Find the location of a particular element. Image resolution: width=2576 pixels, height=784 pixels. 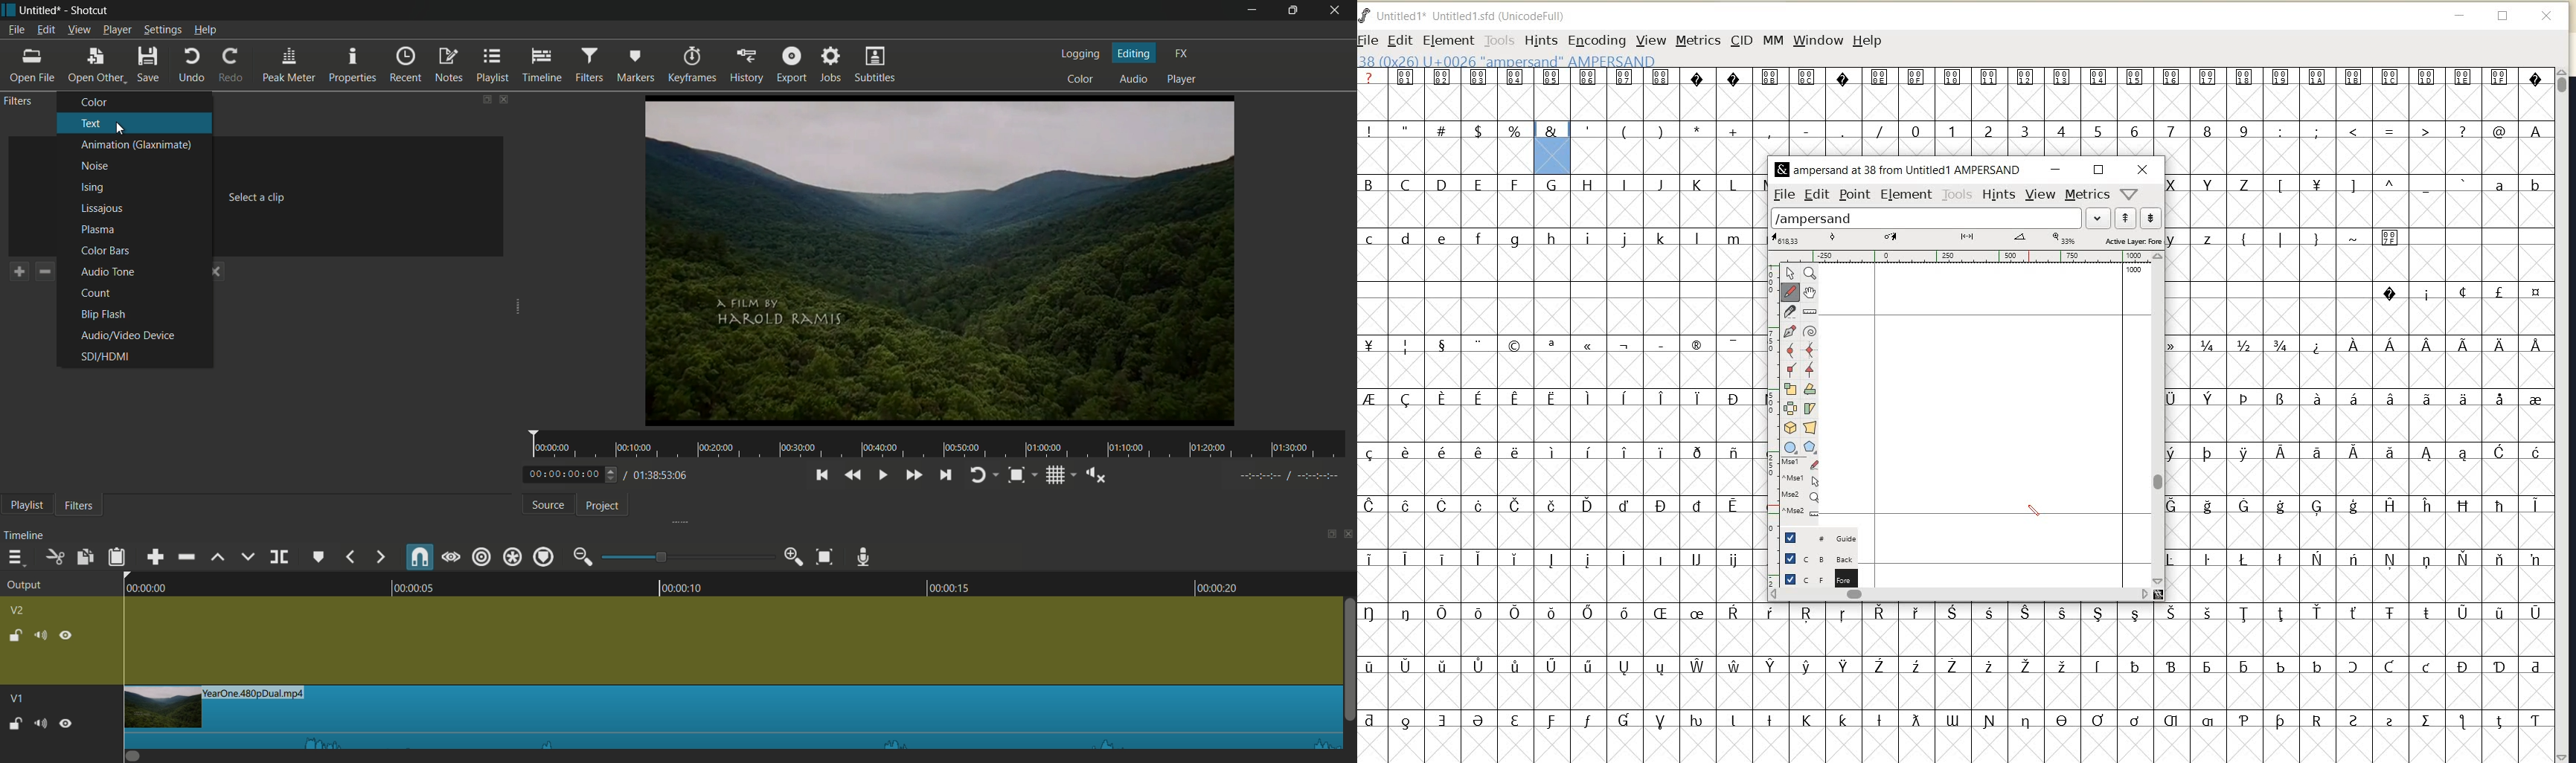

HELP is located at coordinates (1868, 42).